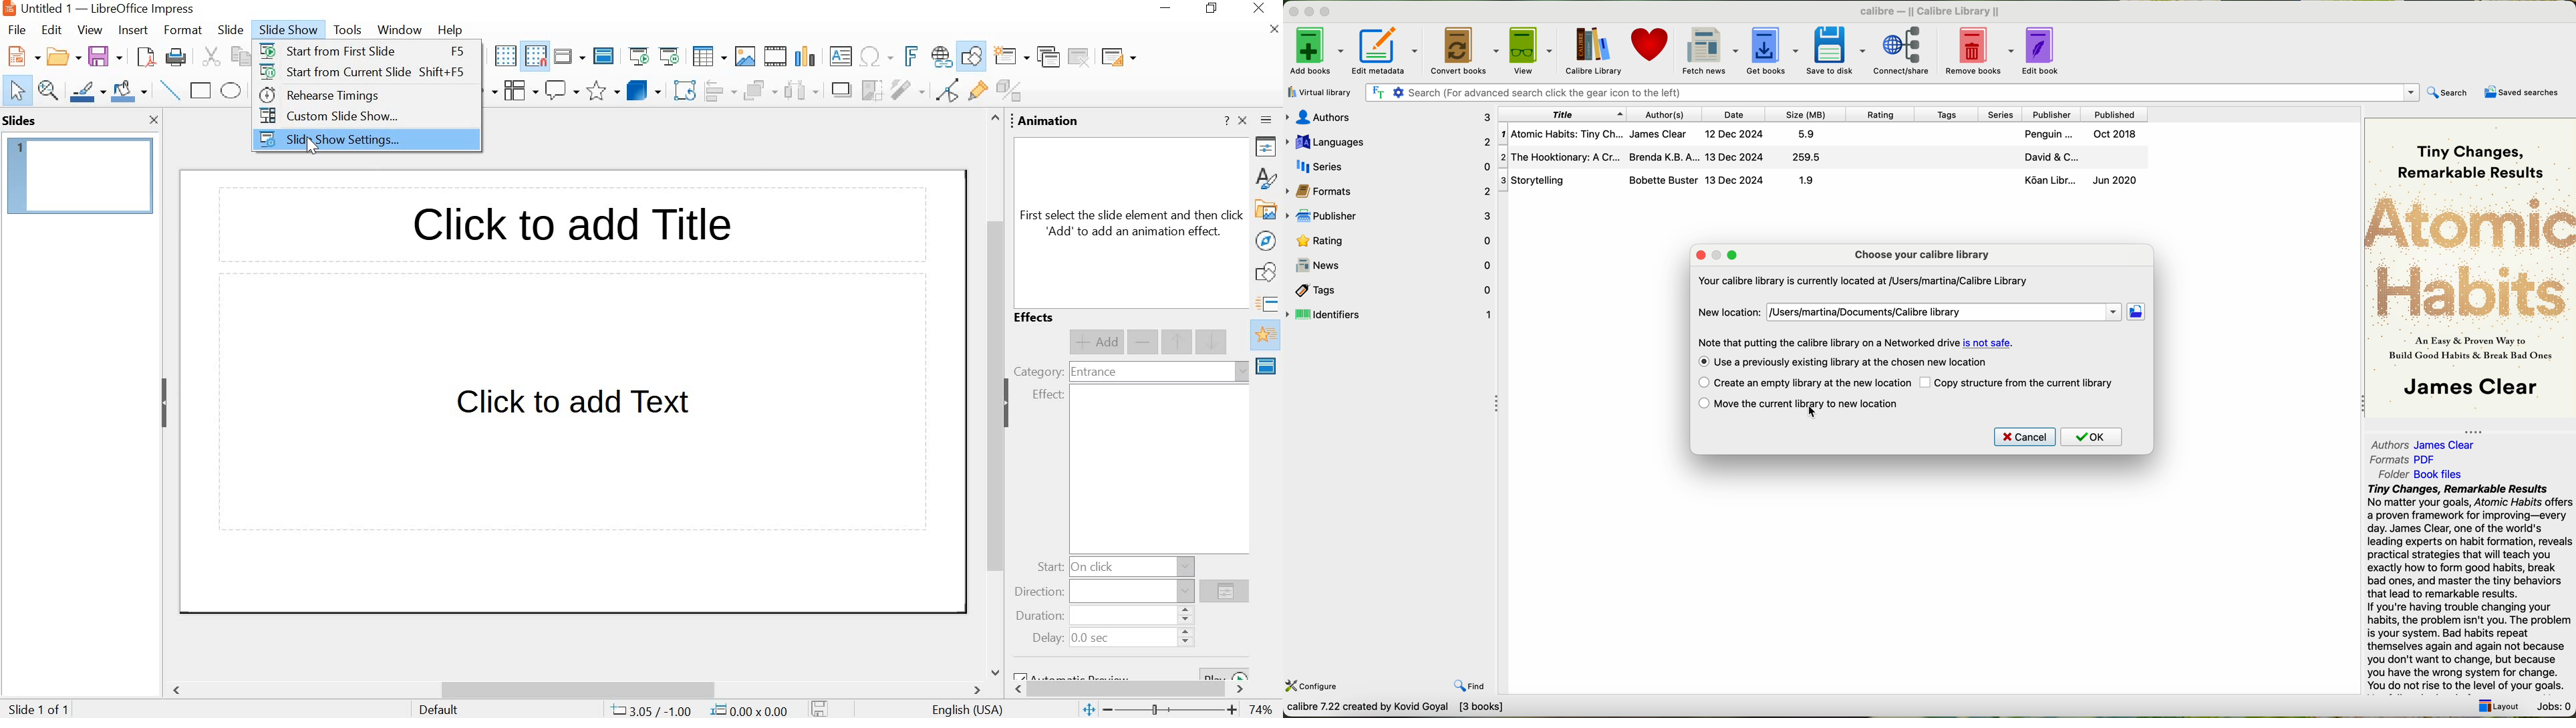 The height and width of the screenshot is (728, 2576). I want to click on entrance, so click(1093, 373).